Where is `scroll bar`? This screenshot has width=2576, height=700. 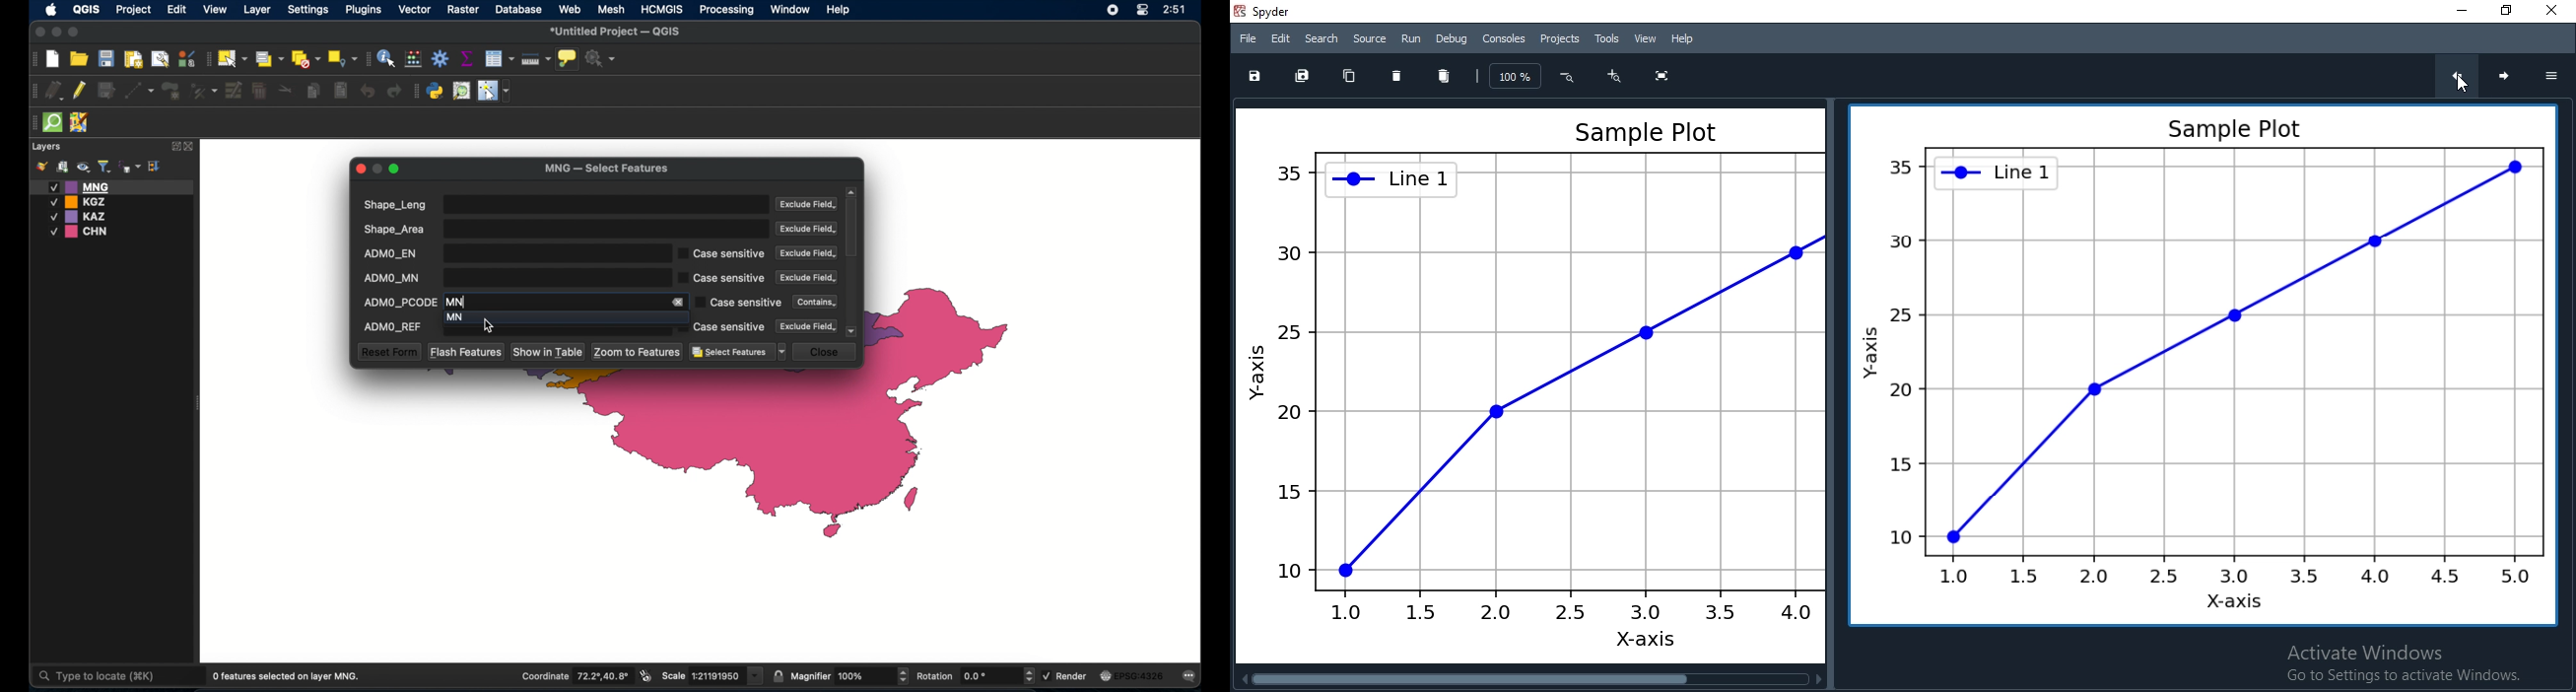
scroll bar is located at coordinates (1530, 680).